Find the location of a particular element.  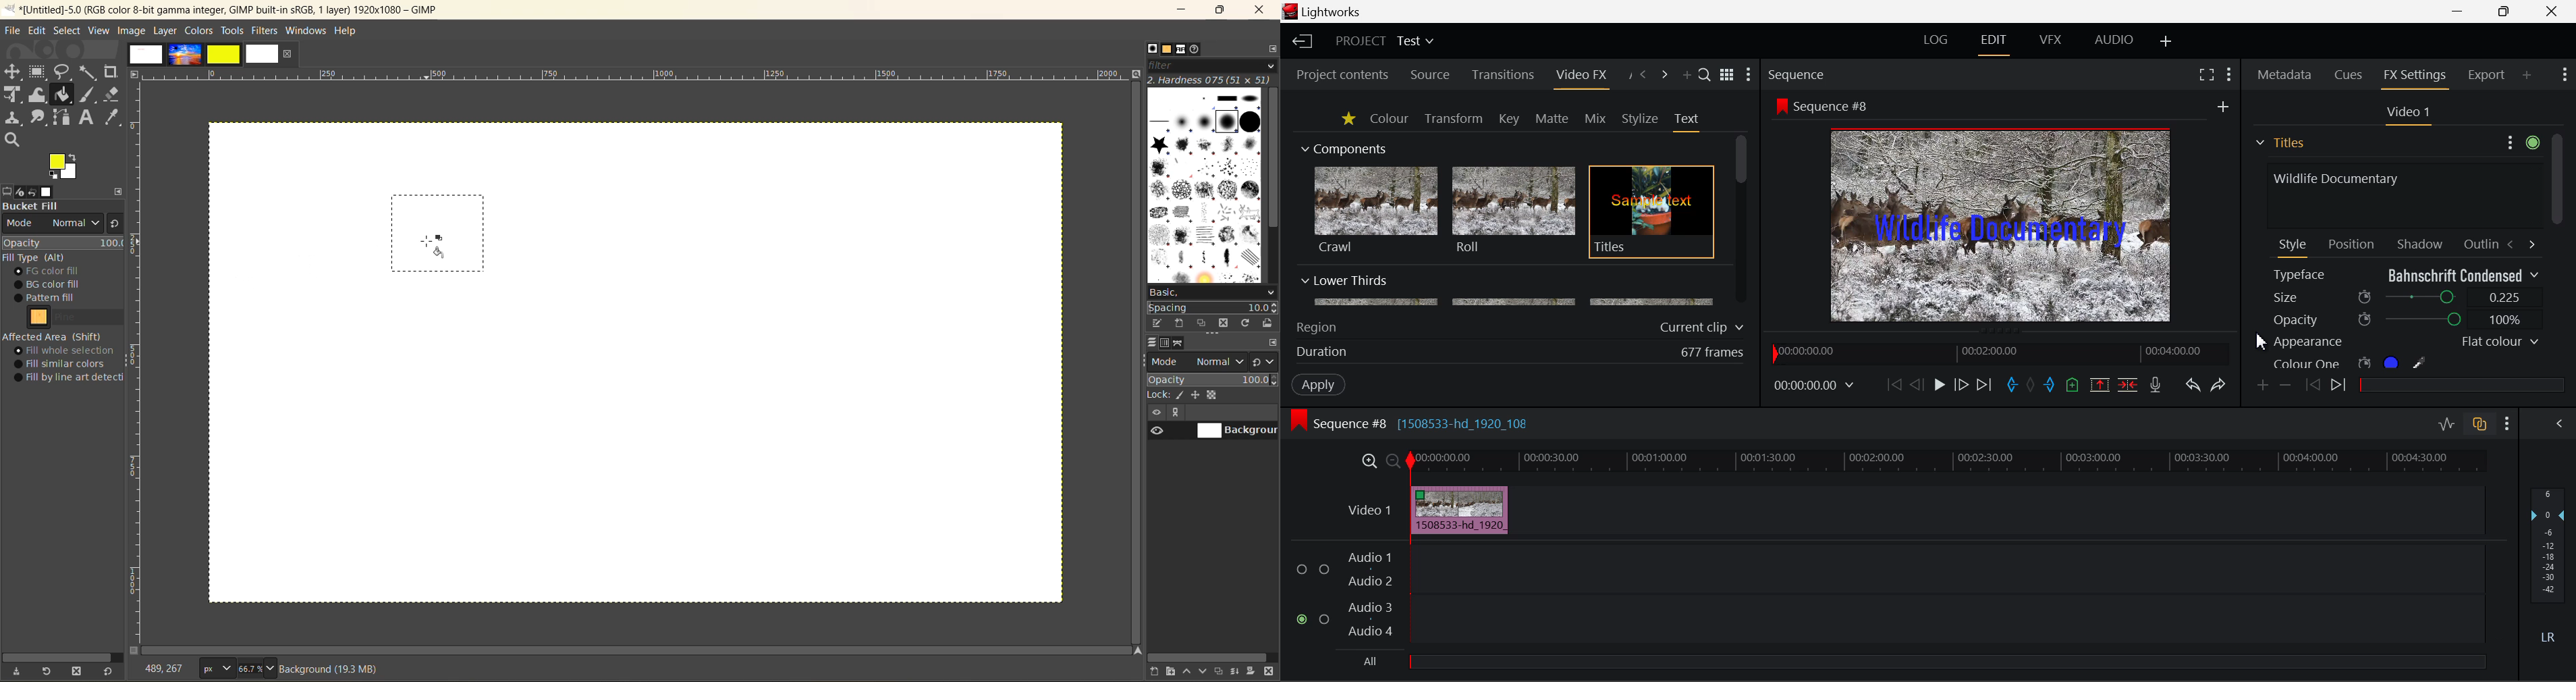

Region is located at coordinates (1316, 327).